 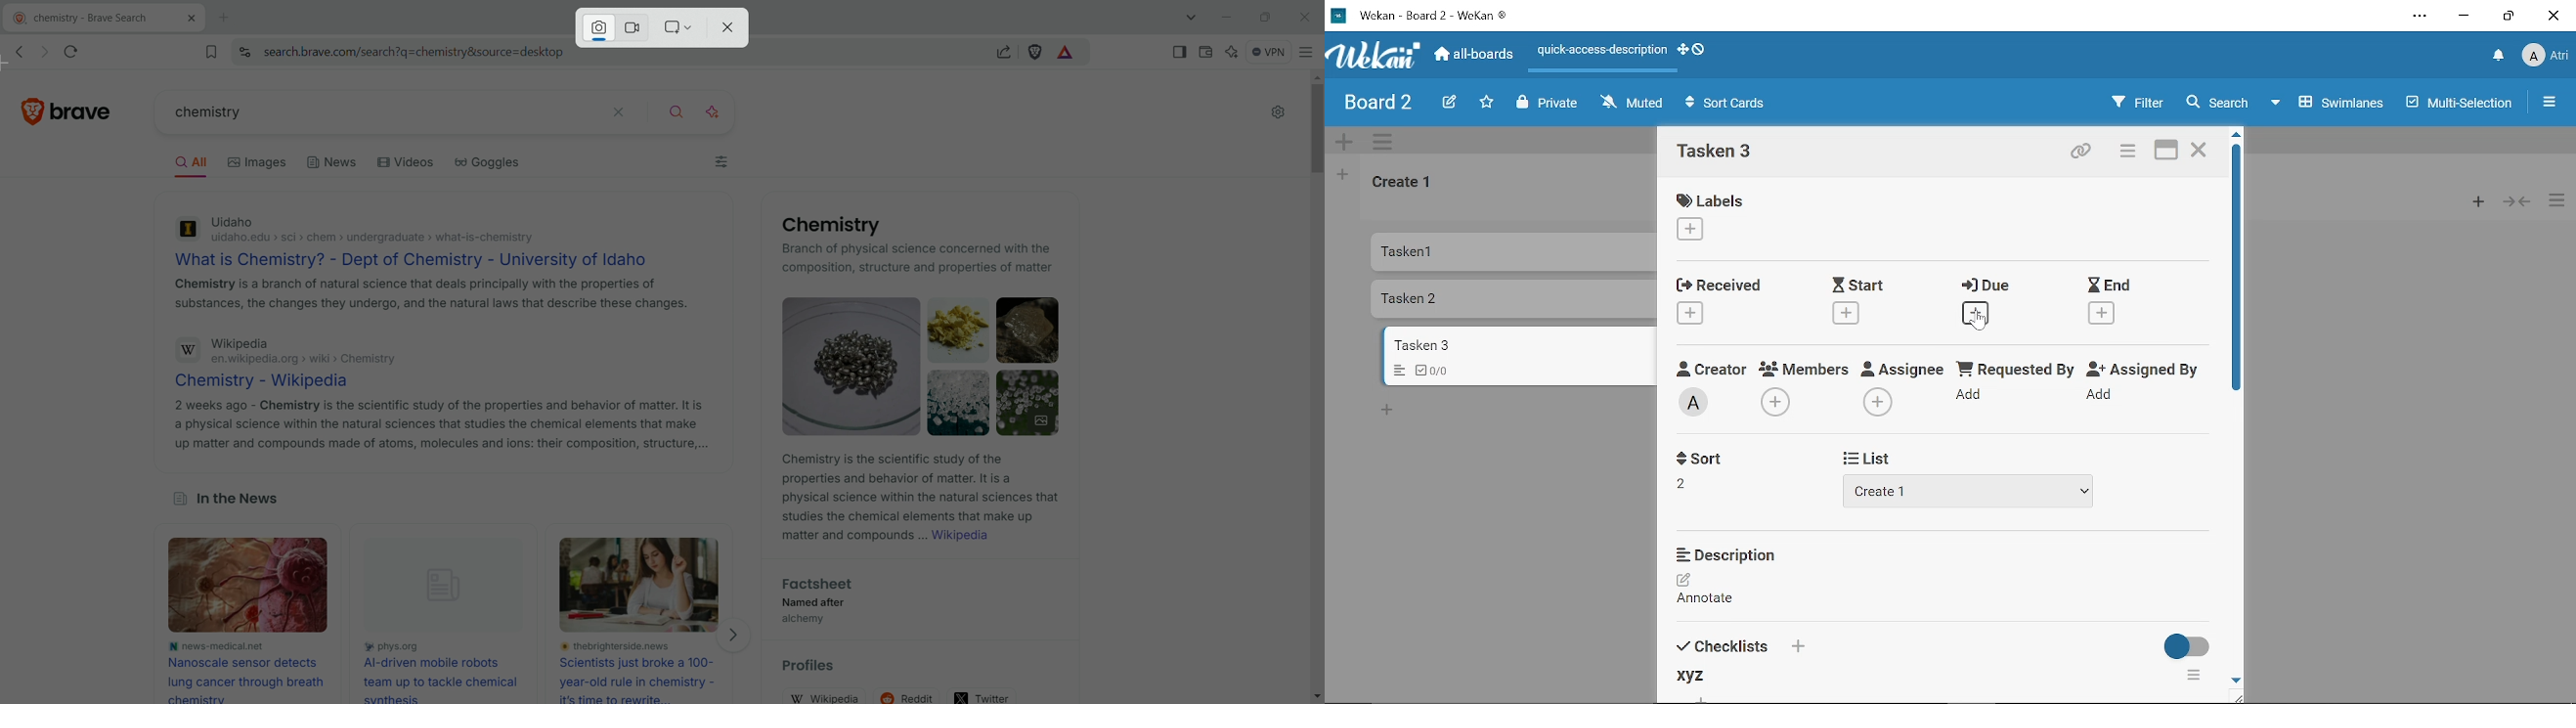 I want to click on Requested By, so click(x=2012, y=367).